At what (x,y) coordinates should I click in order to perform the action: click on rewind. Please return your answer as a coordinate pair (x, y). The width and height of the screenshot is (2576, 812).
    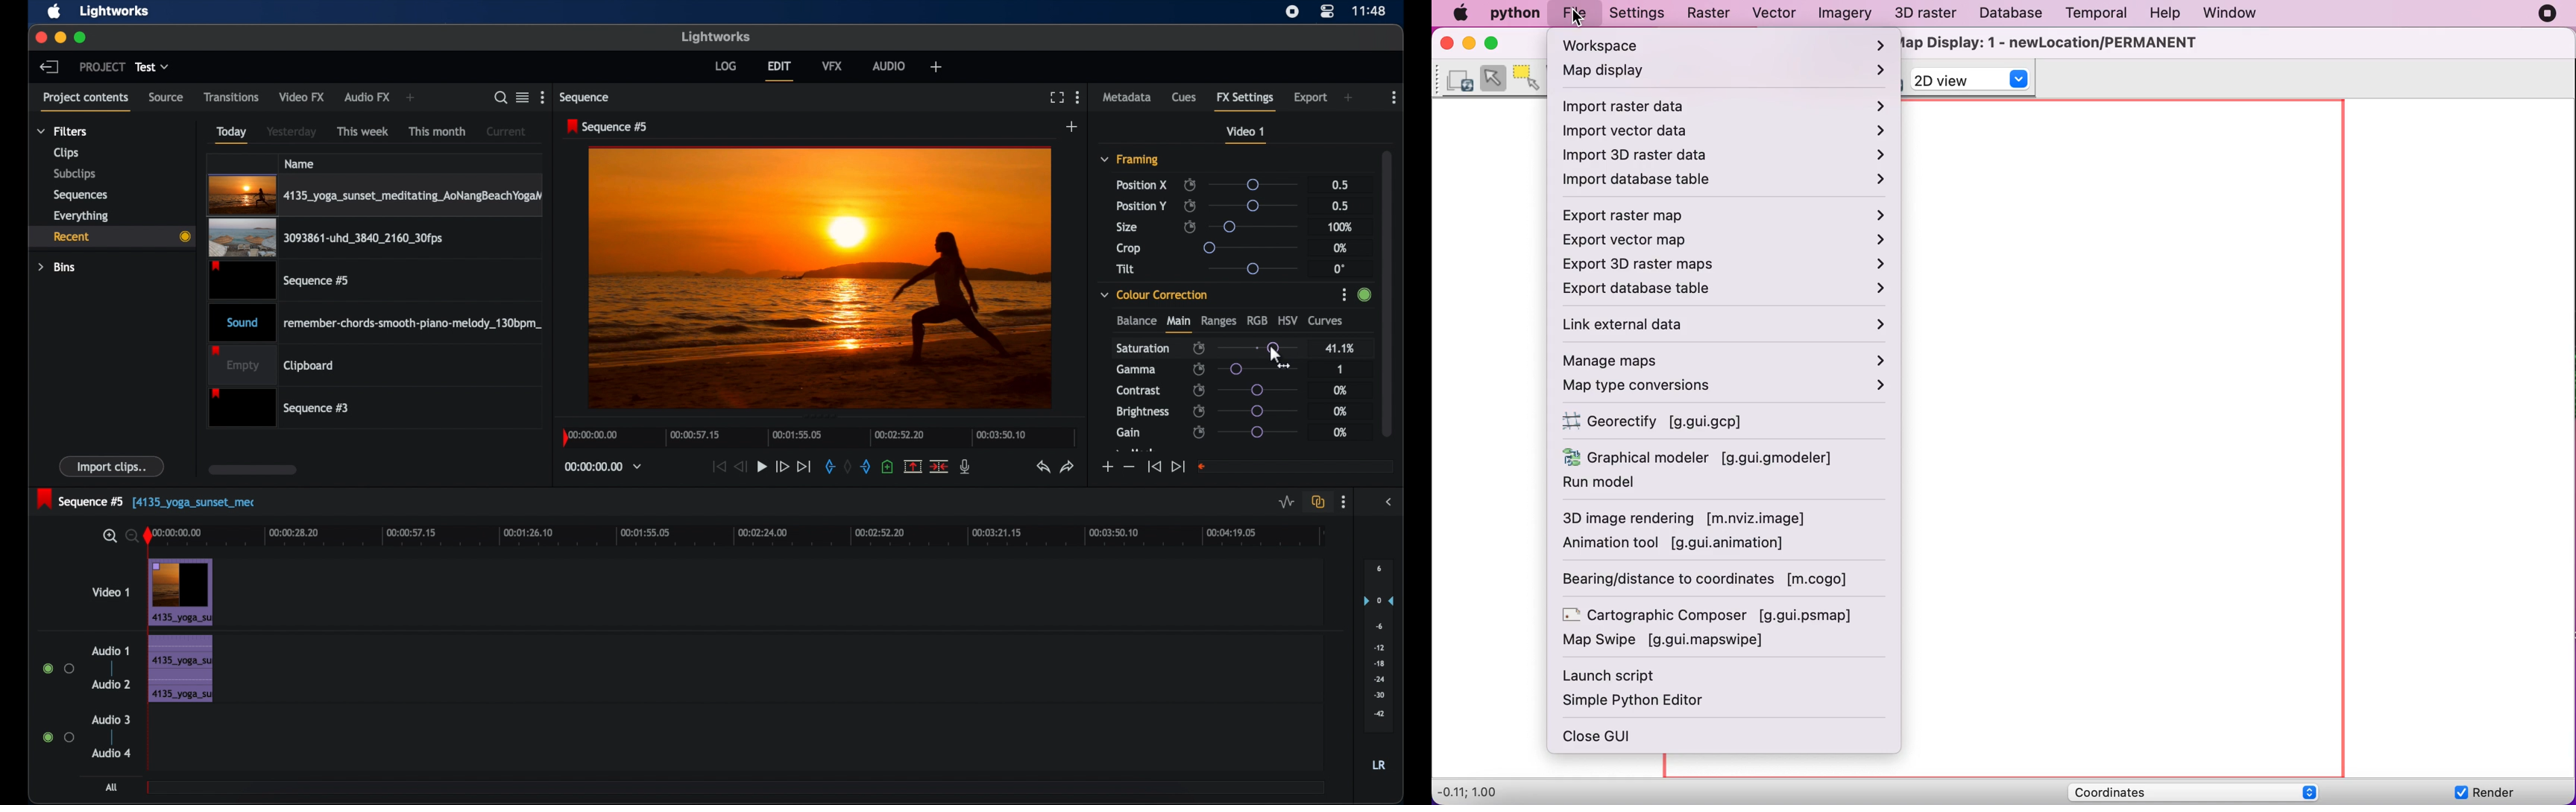
    Looking at the image, I should click on (742, 467).